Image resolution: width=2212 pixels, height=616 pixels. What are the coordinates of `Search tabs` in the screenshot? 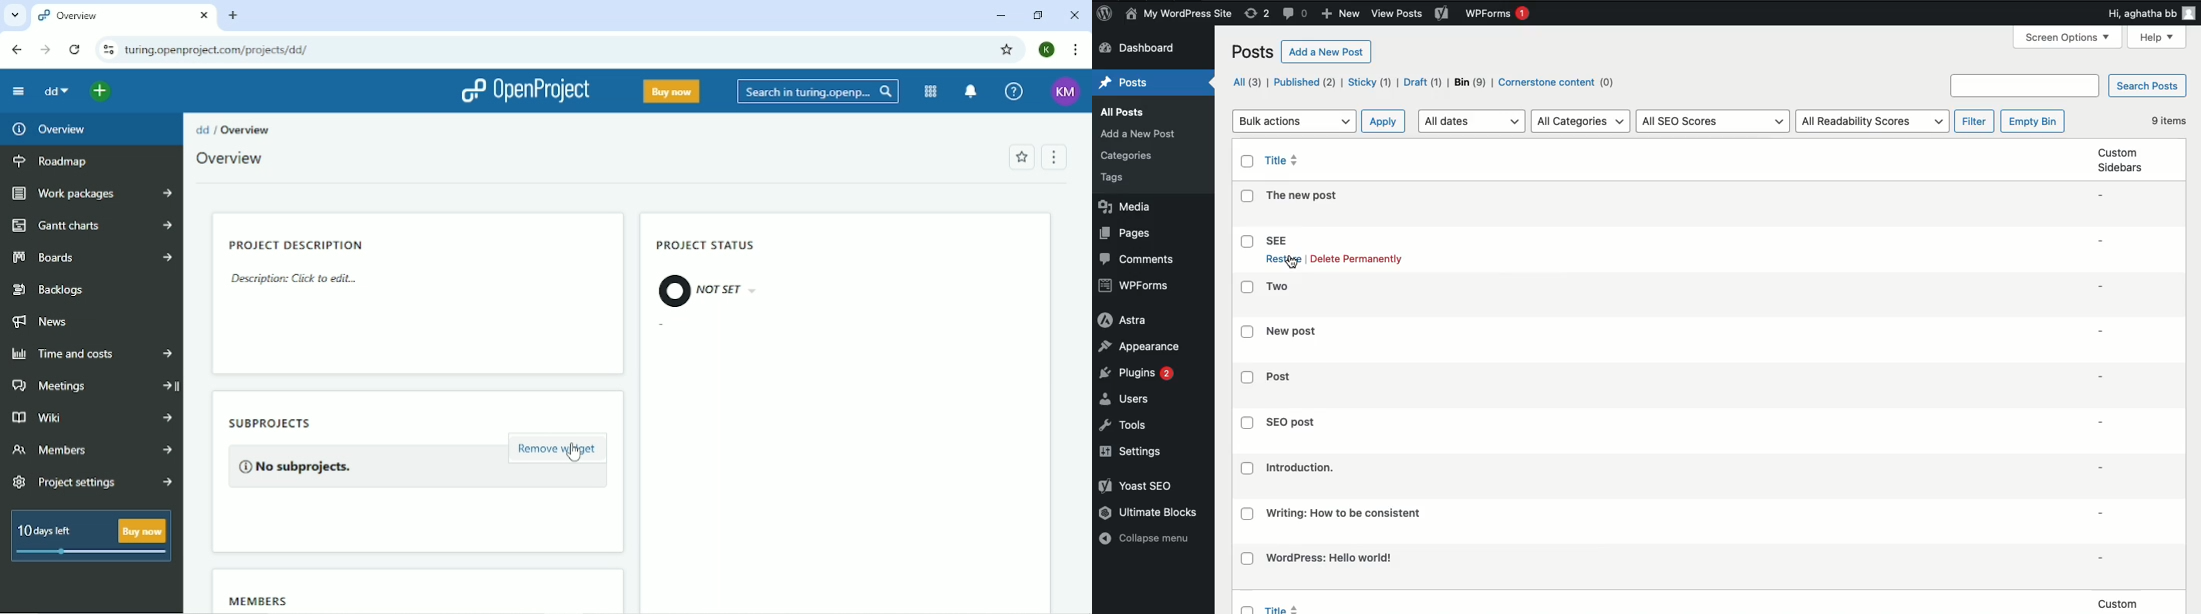 It's located at (16, 17).